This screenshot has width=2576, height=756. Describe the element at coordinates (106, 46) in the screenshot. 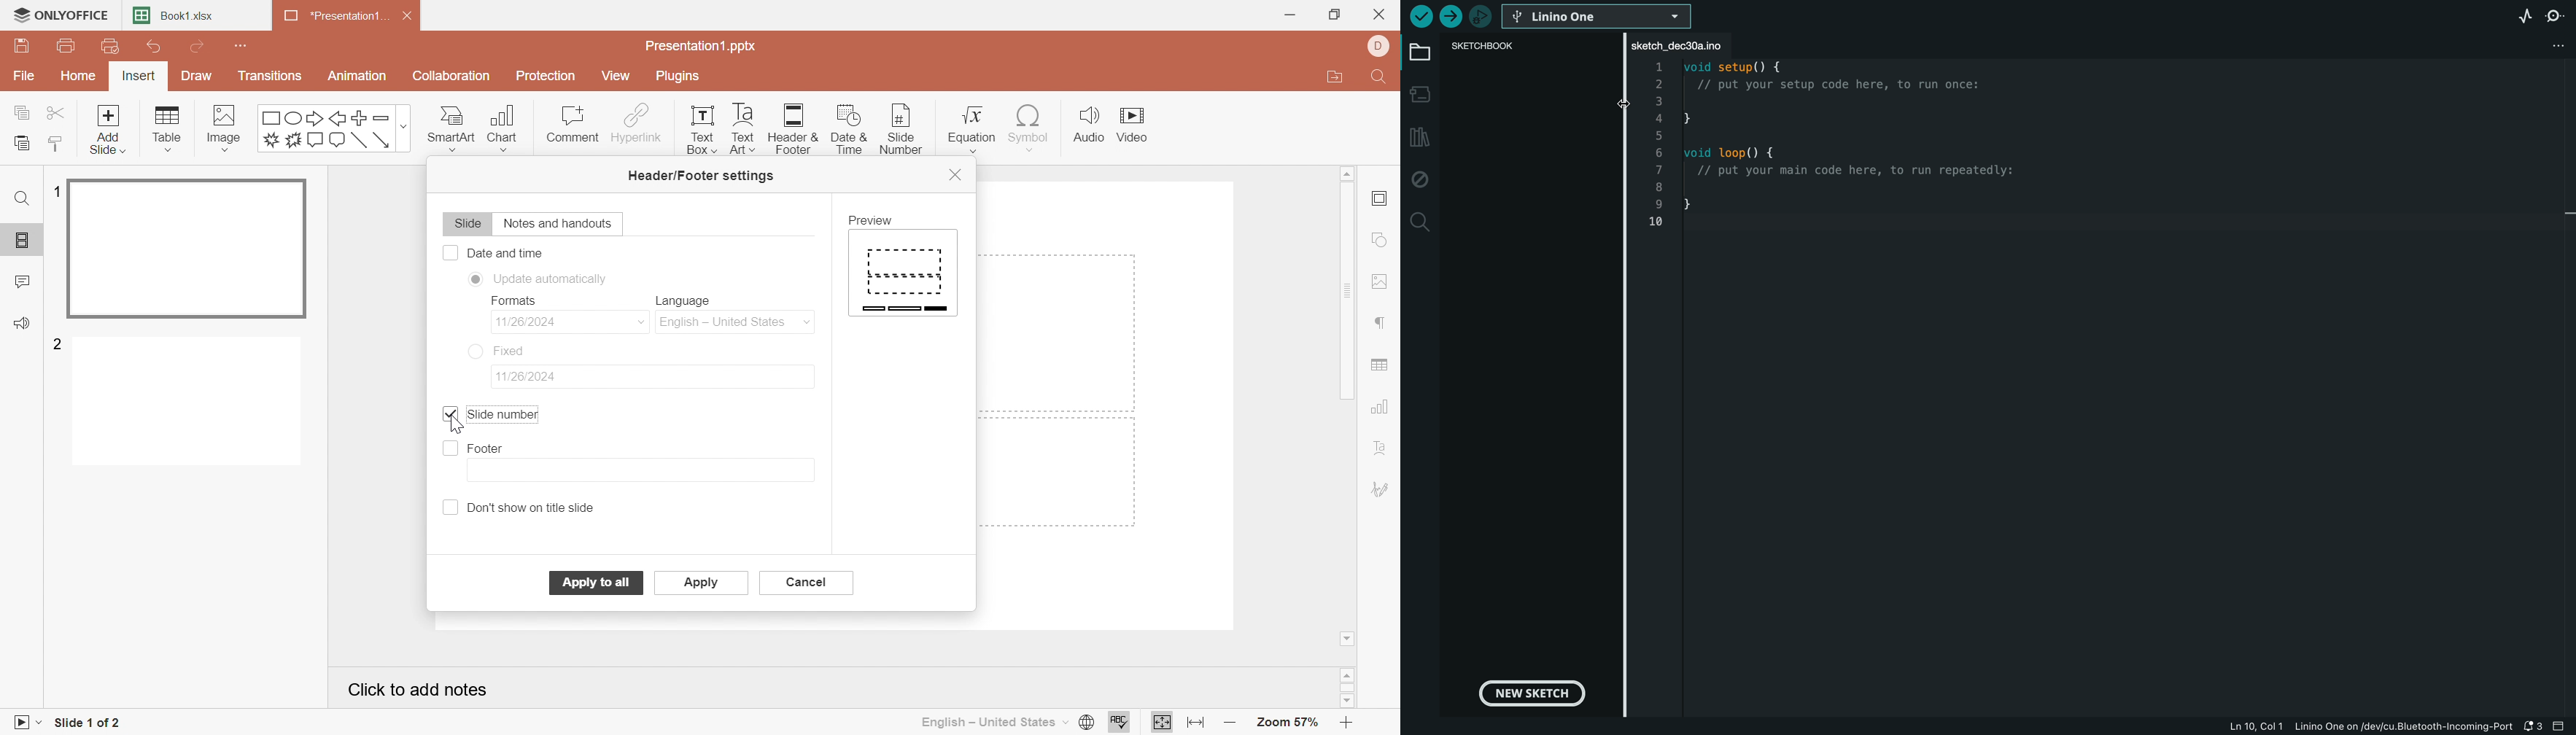

I see `Quick Print` at that location.